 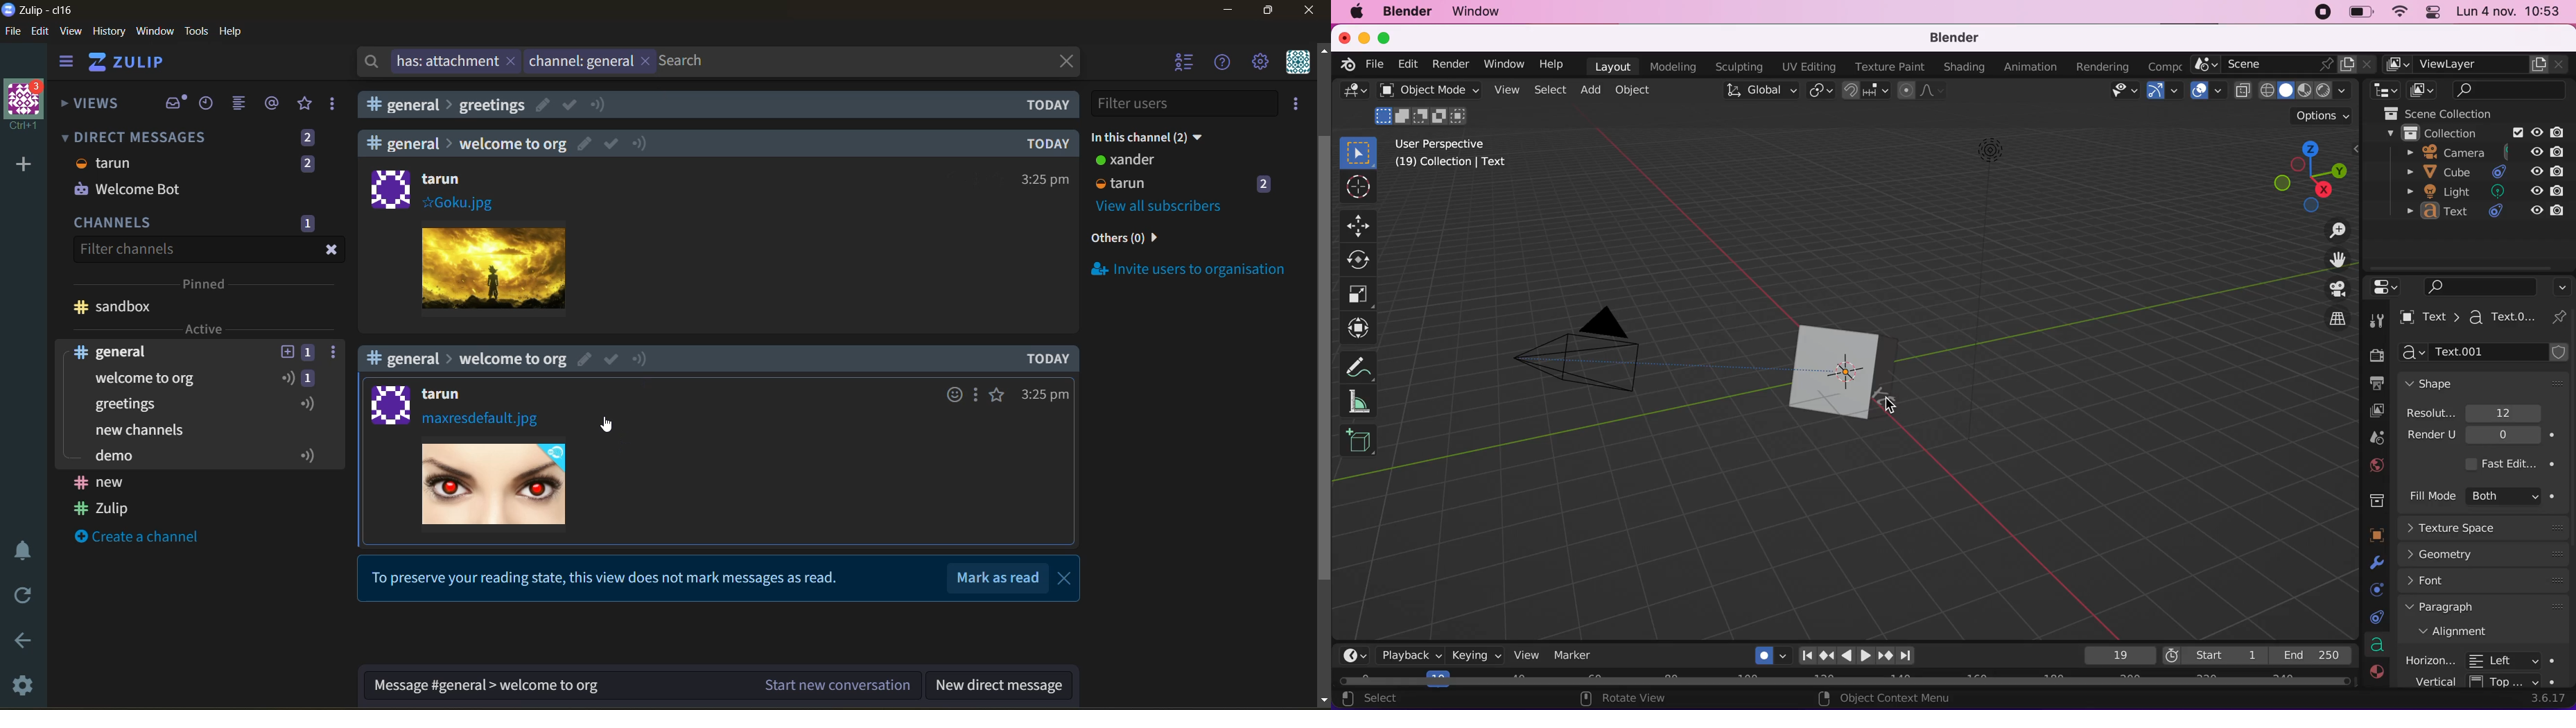 I want to click on # general, so click(x=114, y=352).